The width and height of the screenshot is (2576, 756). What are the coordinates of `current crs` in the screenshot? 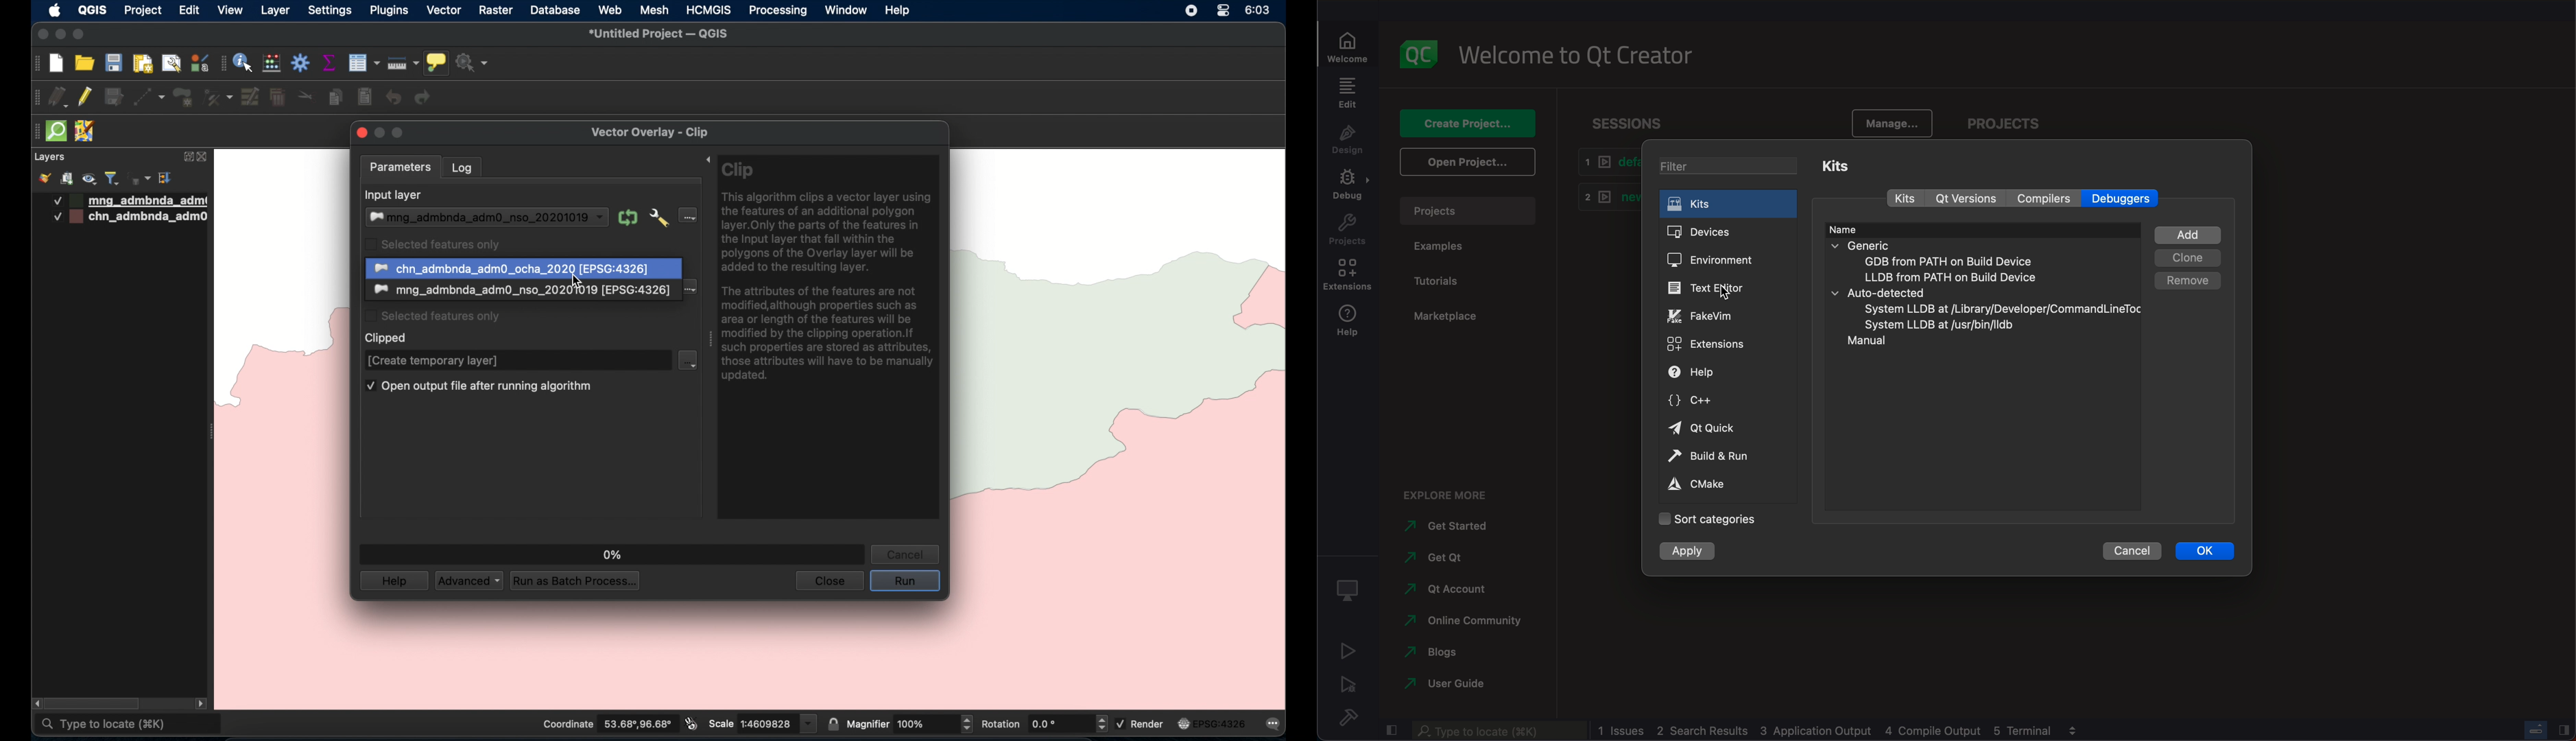 It's located at (1212, 723).